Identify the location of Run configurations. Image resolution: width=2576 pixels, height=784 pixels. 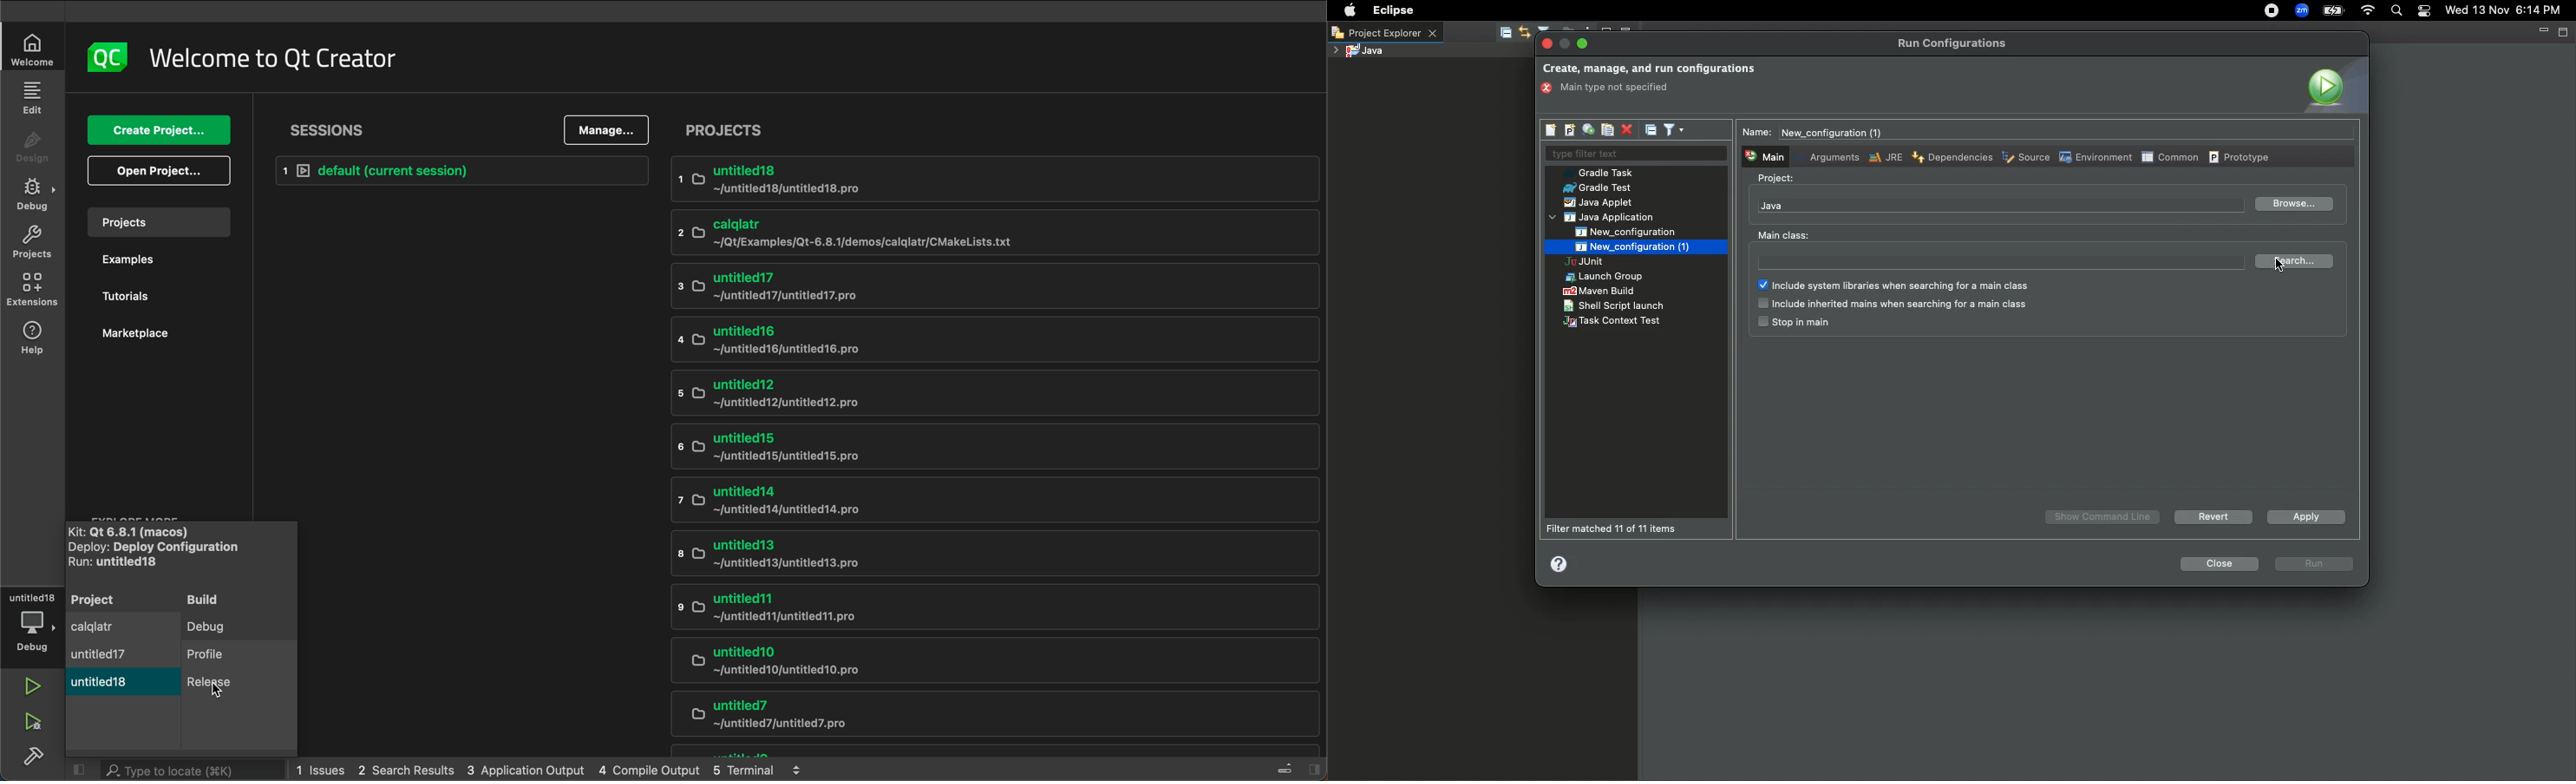
(1955, 43).